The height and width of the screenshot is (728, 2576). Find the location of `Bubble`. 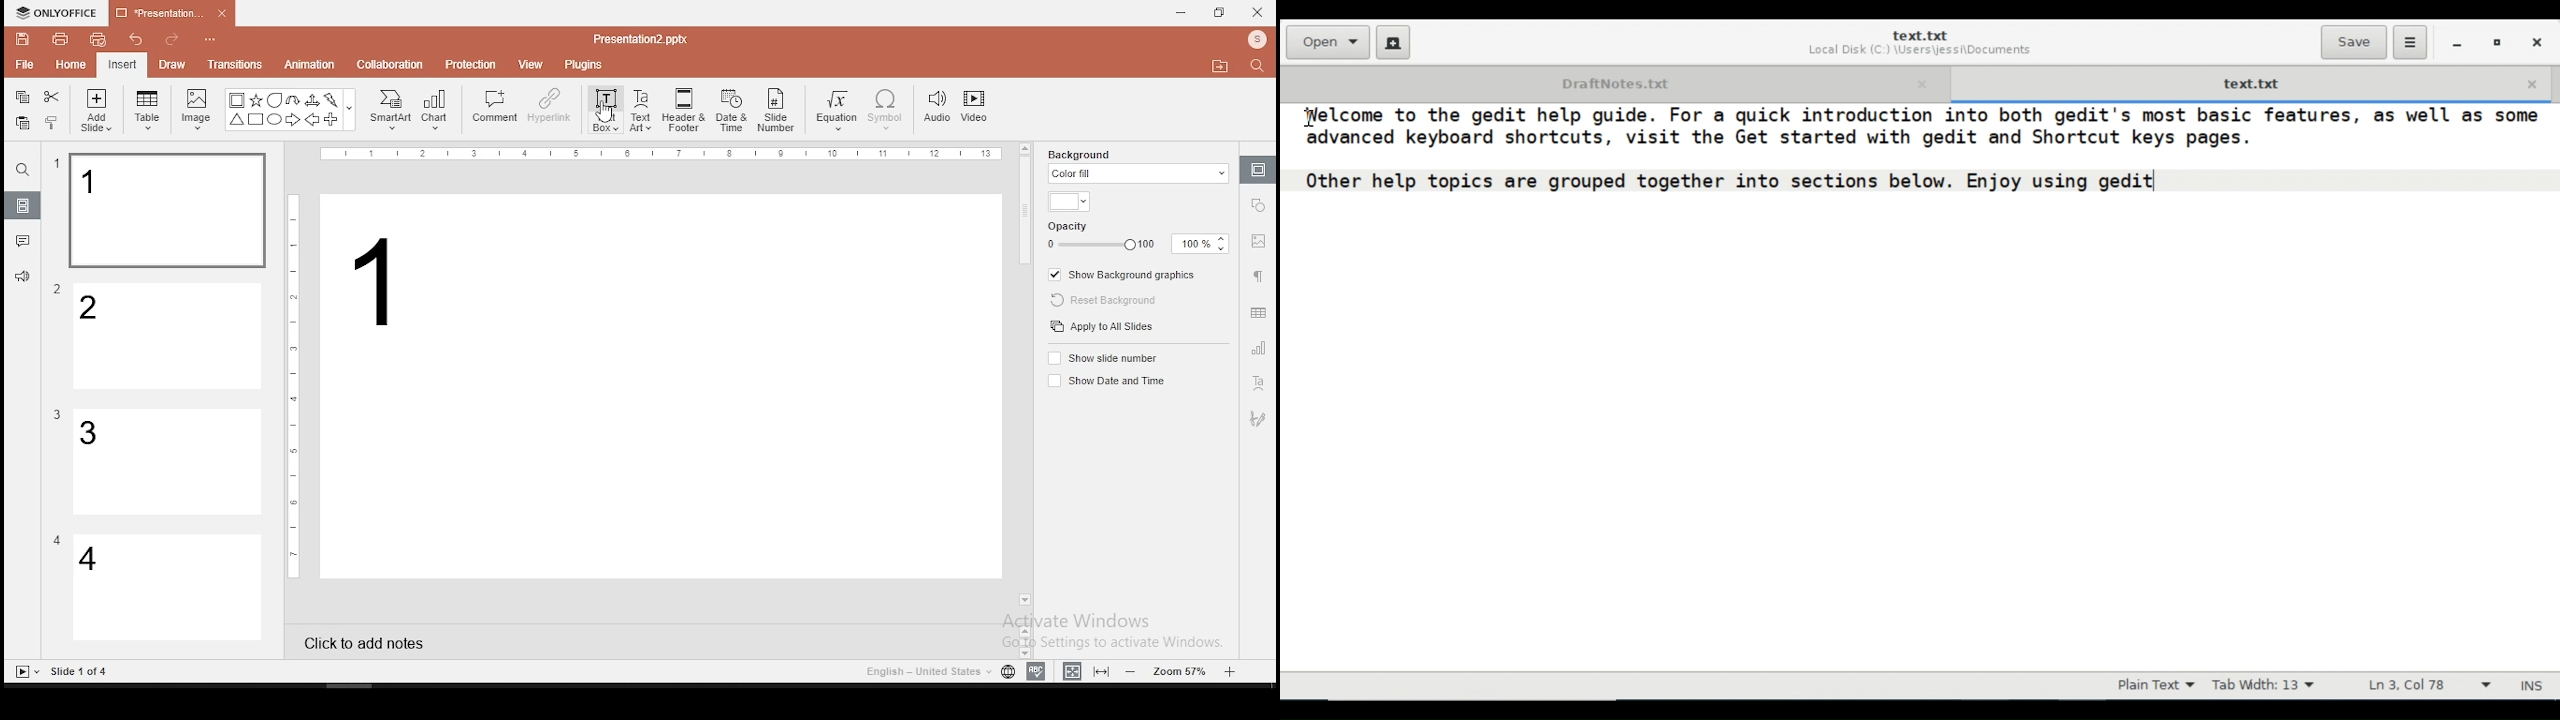

Bubble is located at coordinates (274, 100).